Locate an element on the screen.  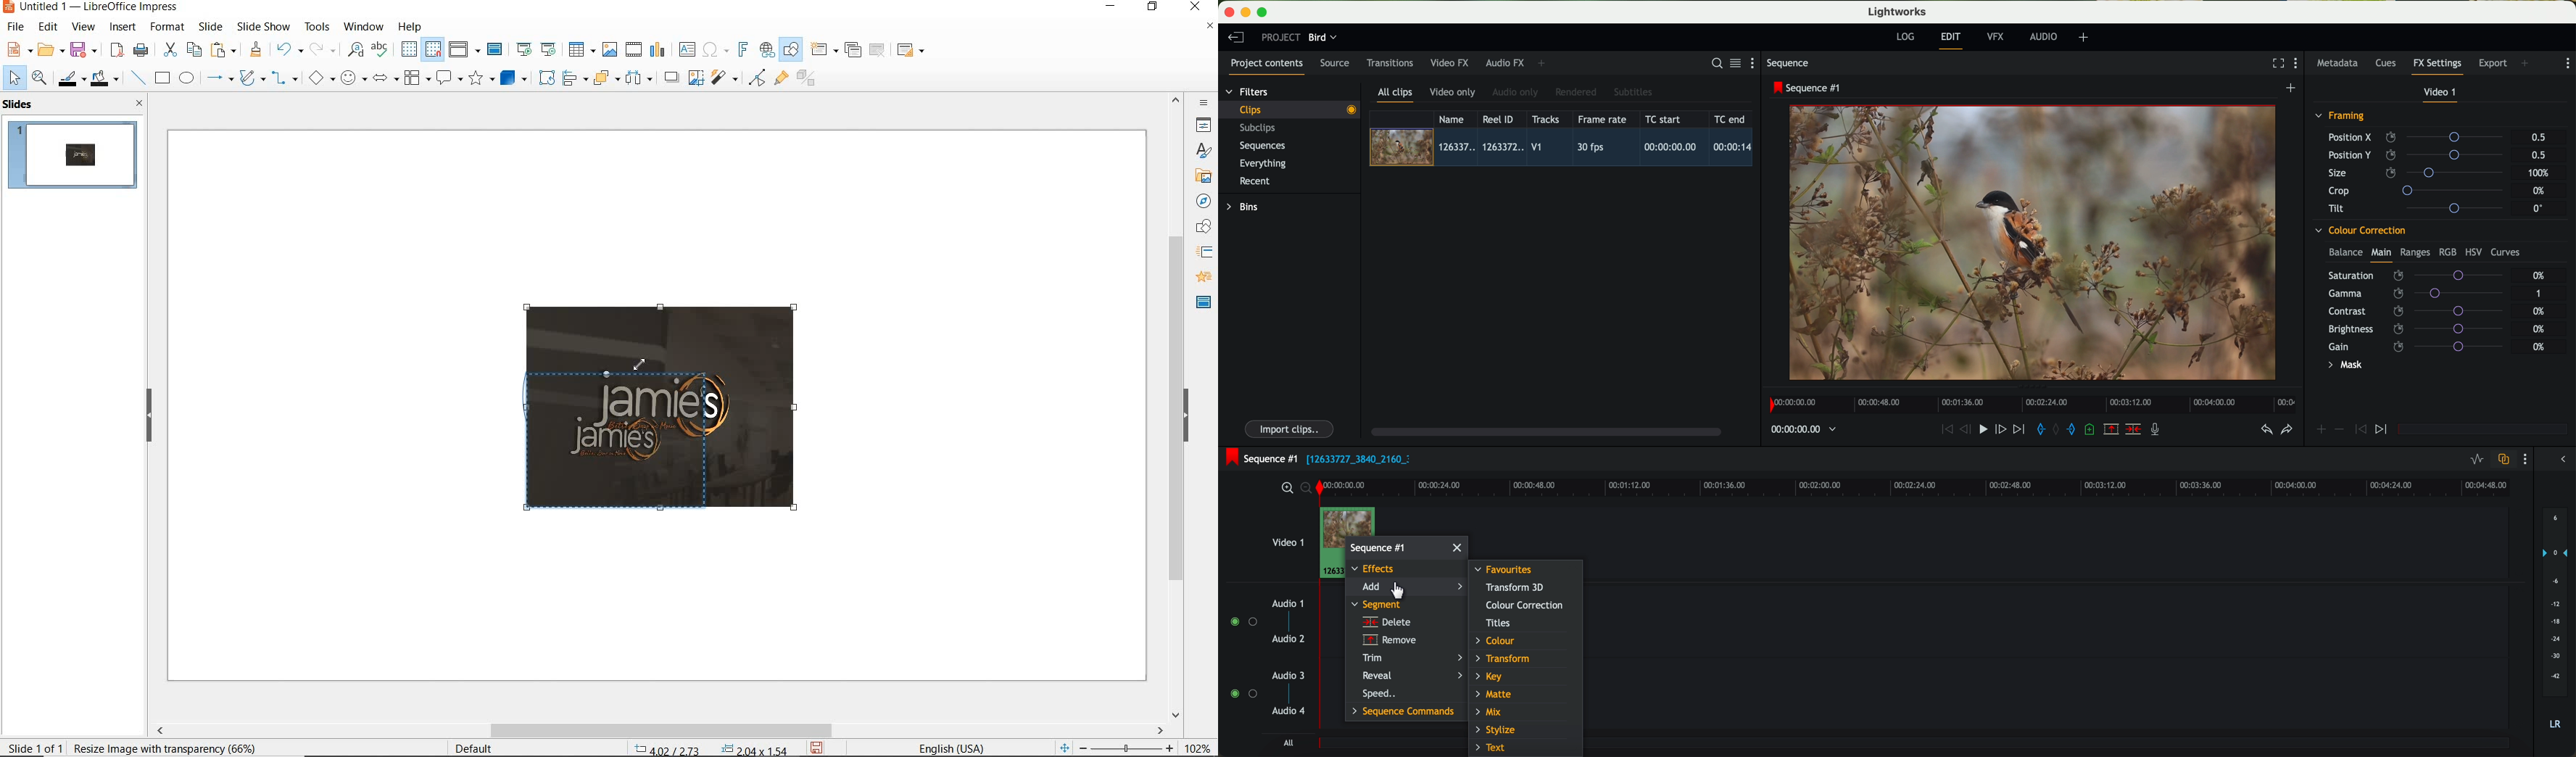
filter is located at coordinates (726, 75).